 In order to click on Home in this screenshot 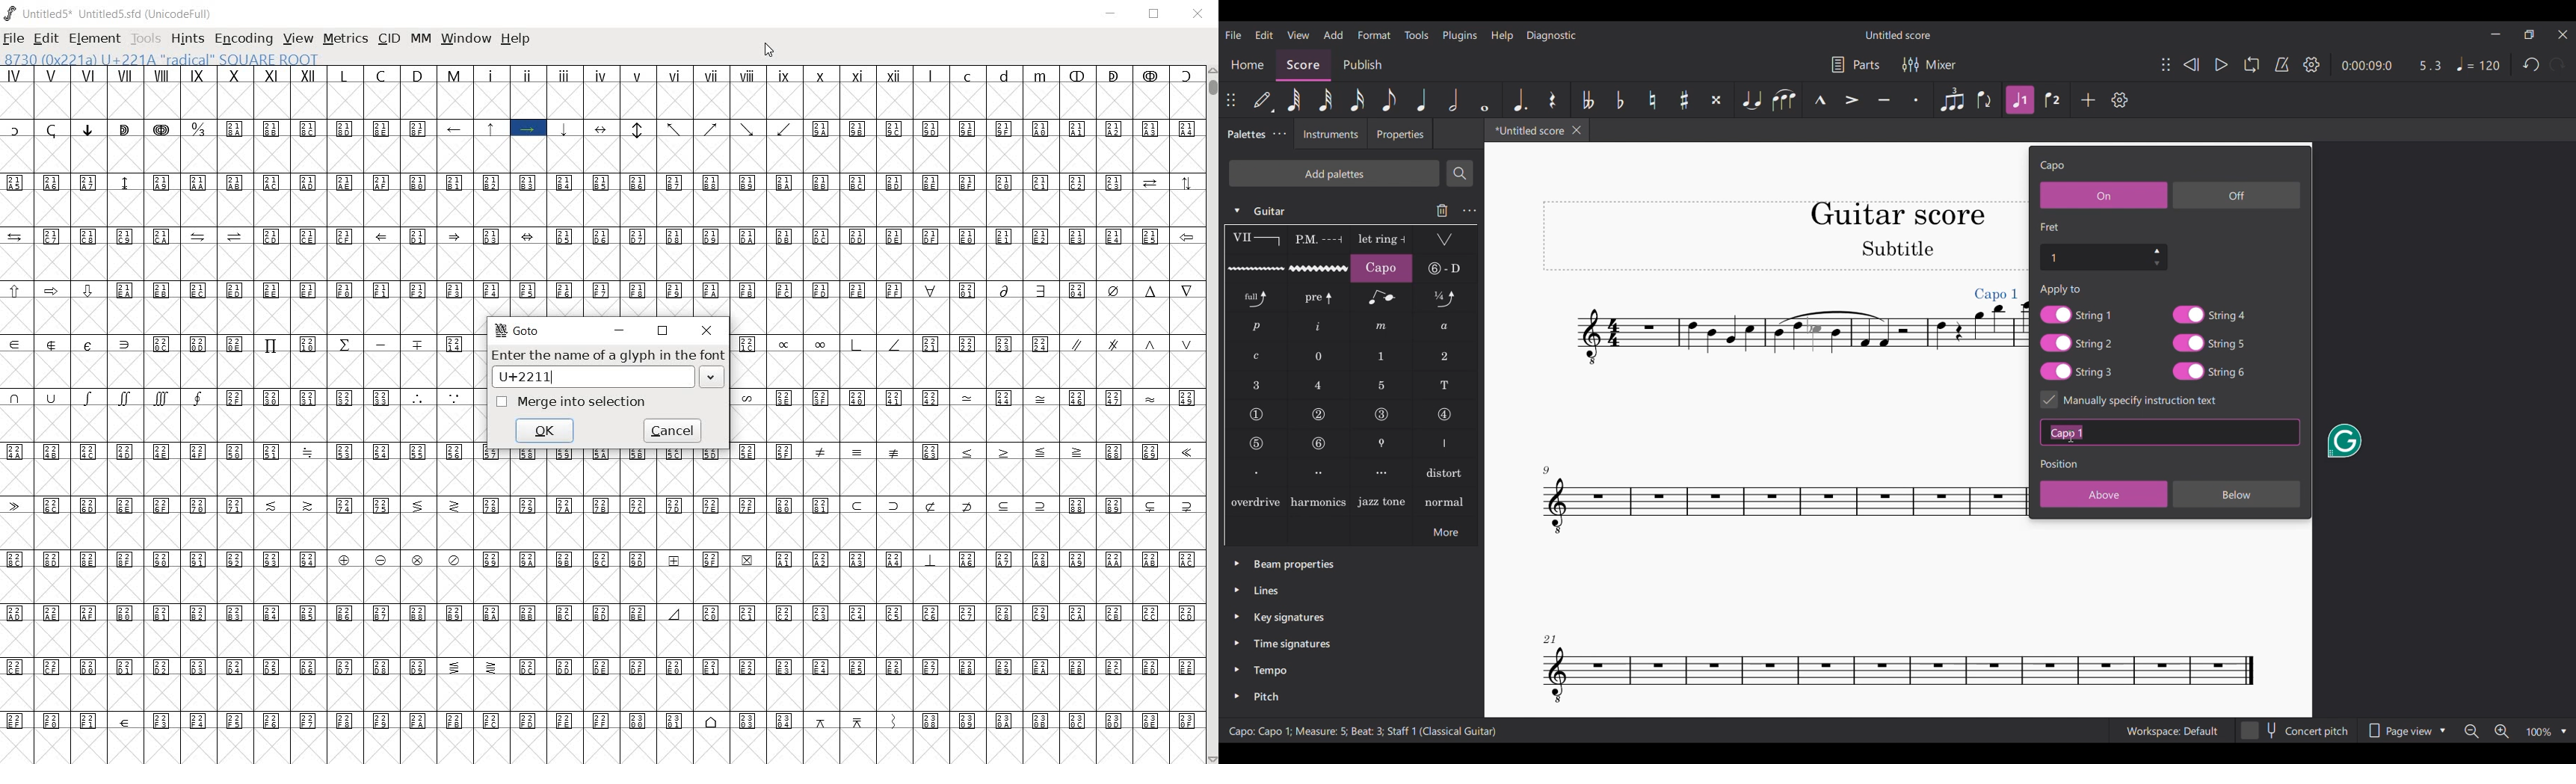, I will do `click(1247, 65)`.